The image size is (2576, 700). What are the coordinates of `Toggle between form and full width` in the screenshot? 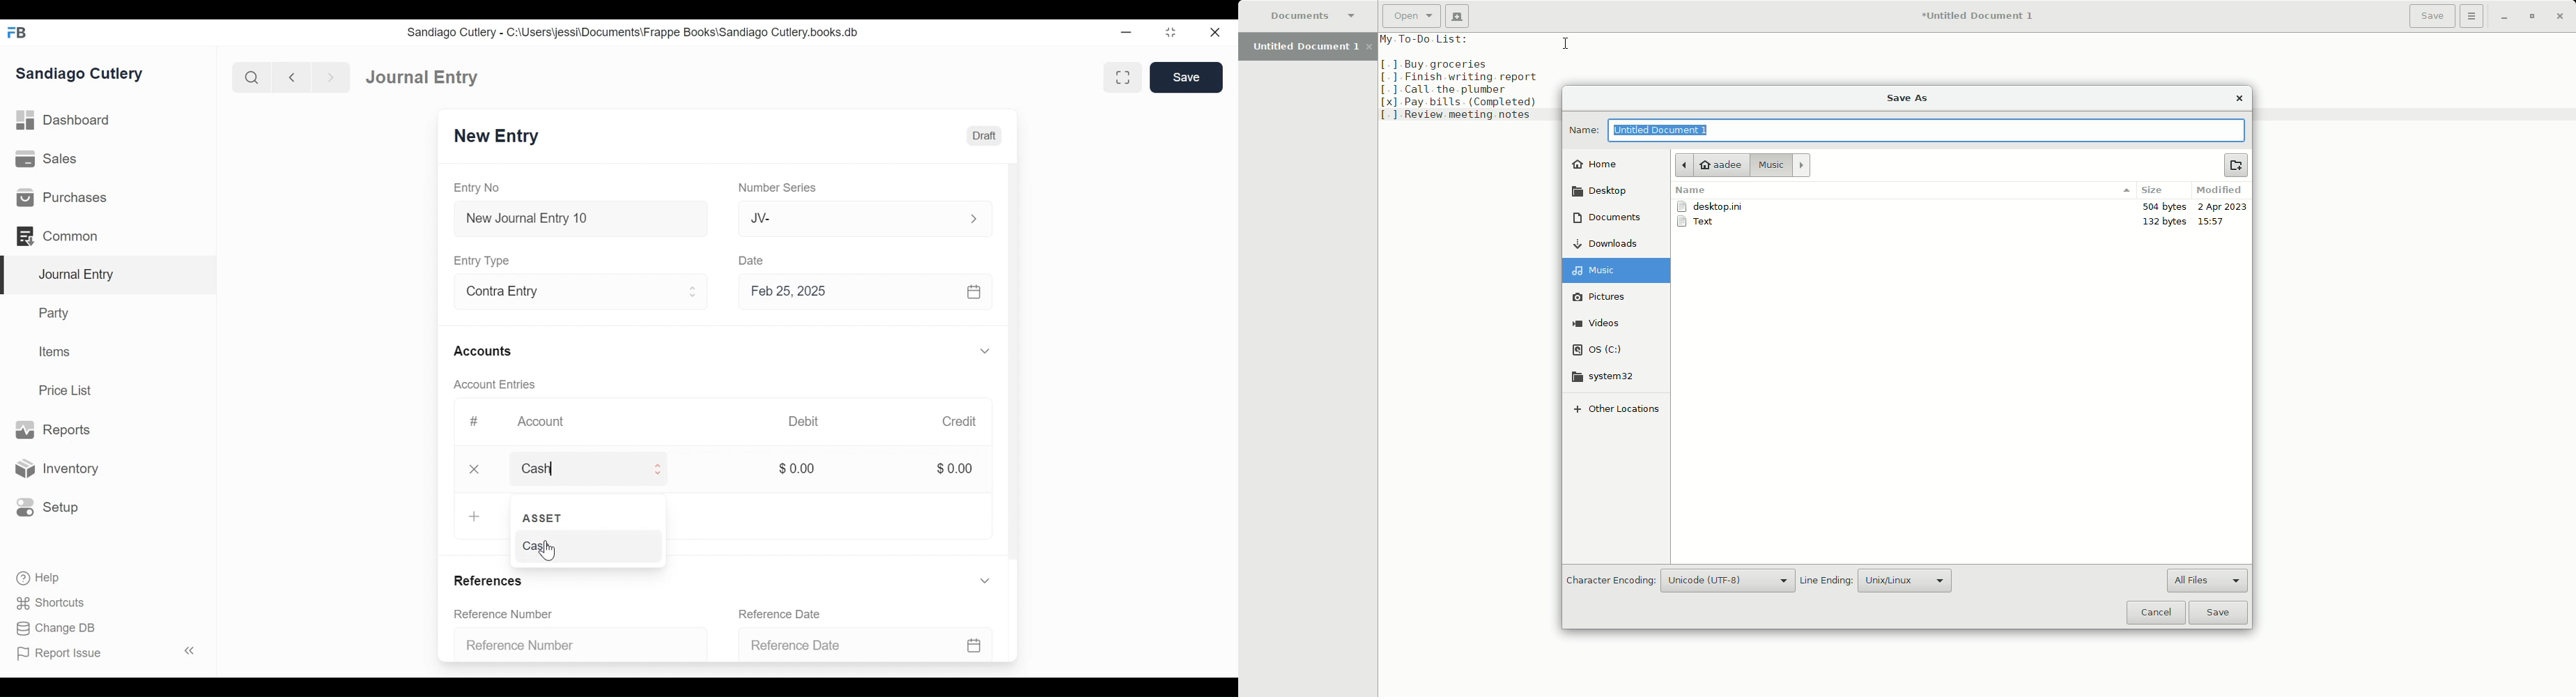 It's located at (1121, 76).